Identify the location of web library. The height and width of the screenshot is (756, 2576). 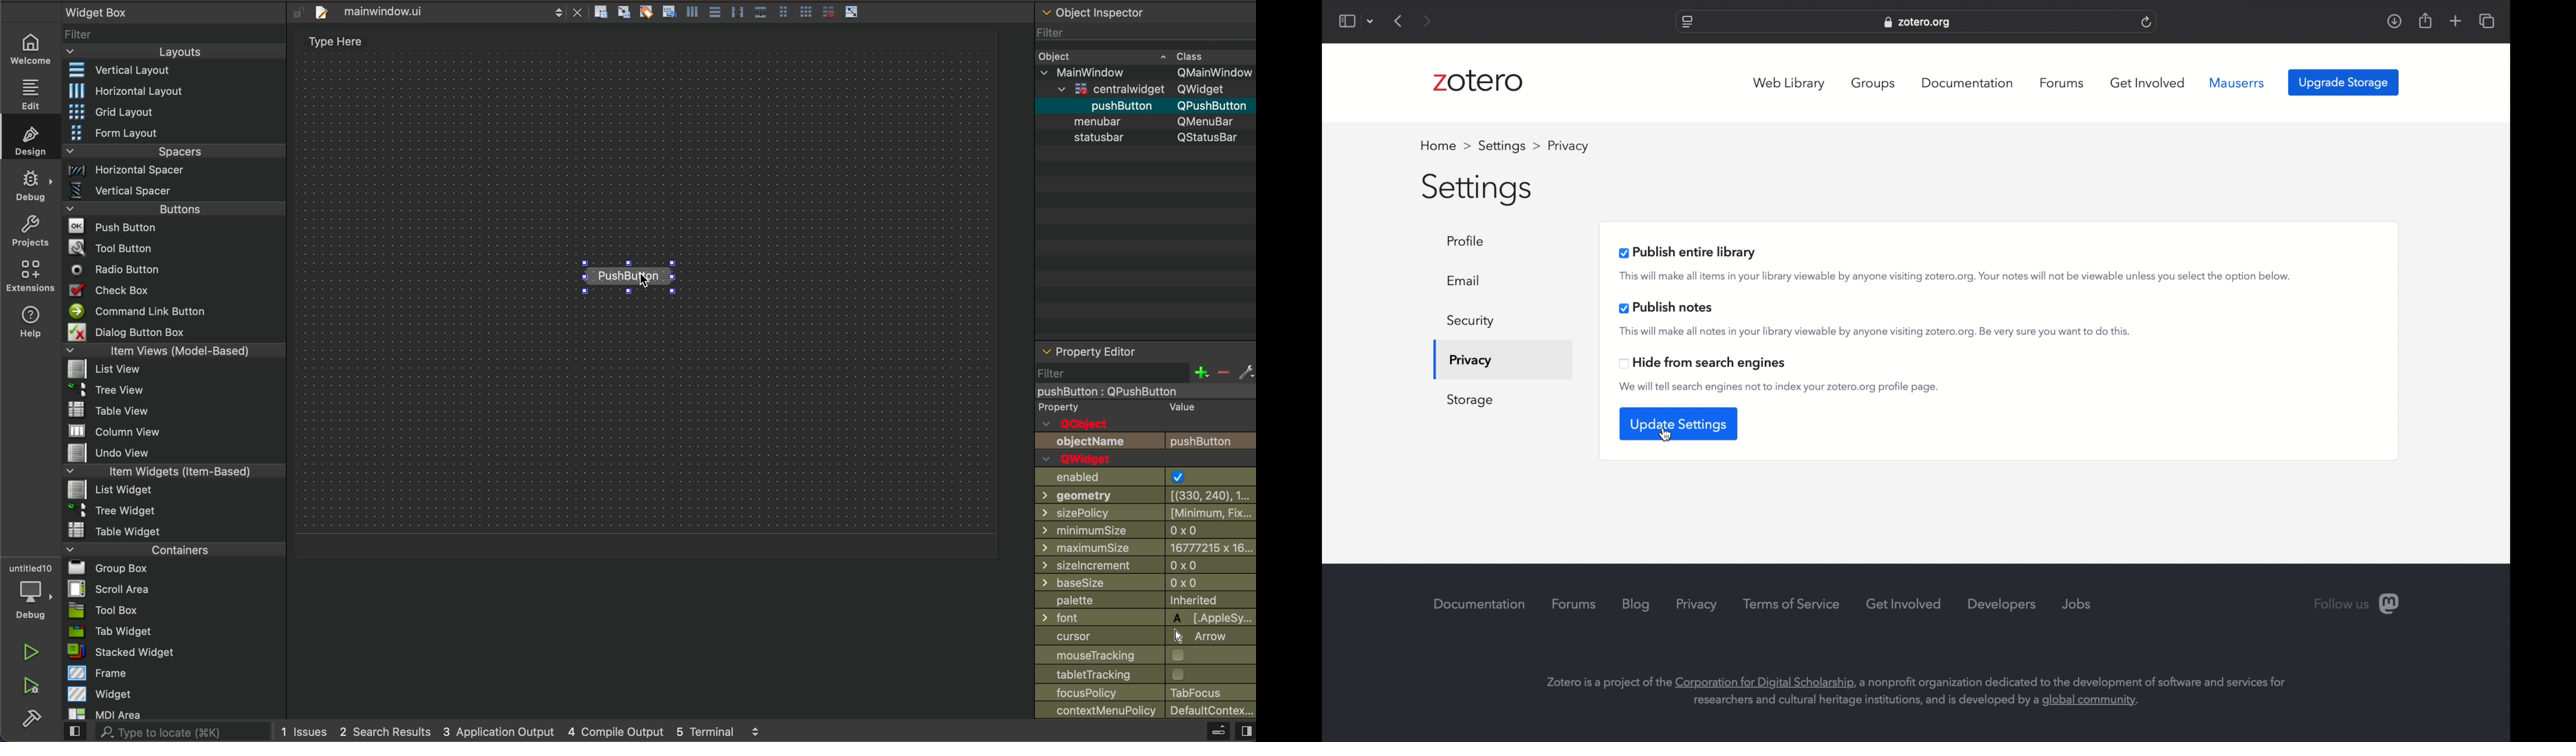
(1788, 84).